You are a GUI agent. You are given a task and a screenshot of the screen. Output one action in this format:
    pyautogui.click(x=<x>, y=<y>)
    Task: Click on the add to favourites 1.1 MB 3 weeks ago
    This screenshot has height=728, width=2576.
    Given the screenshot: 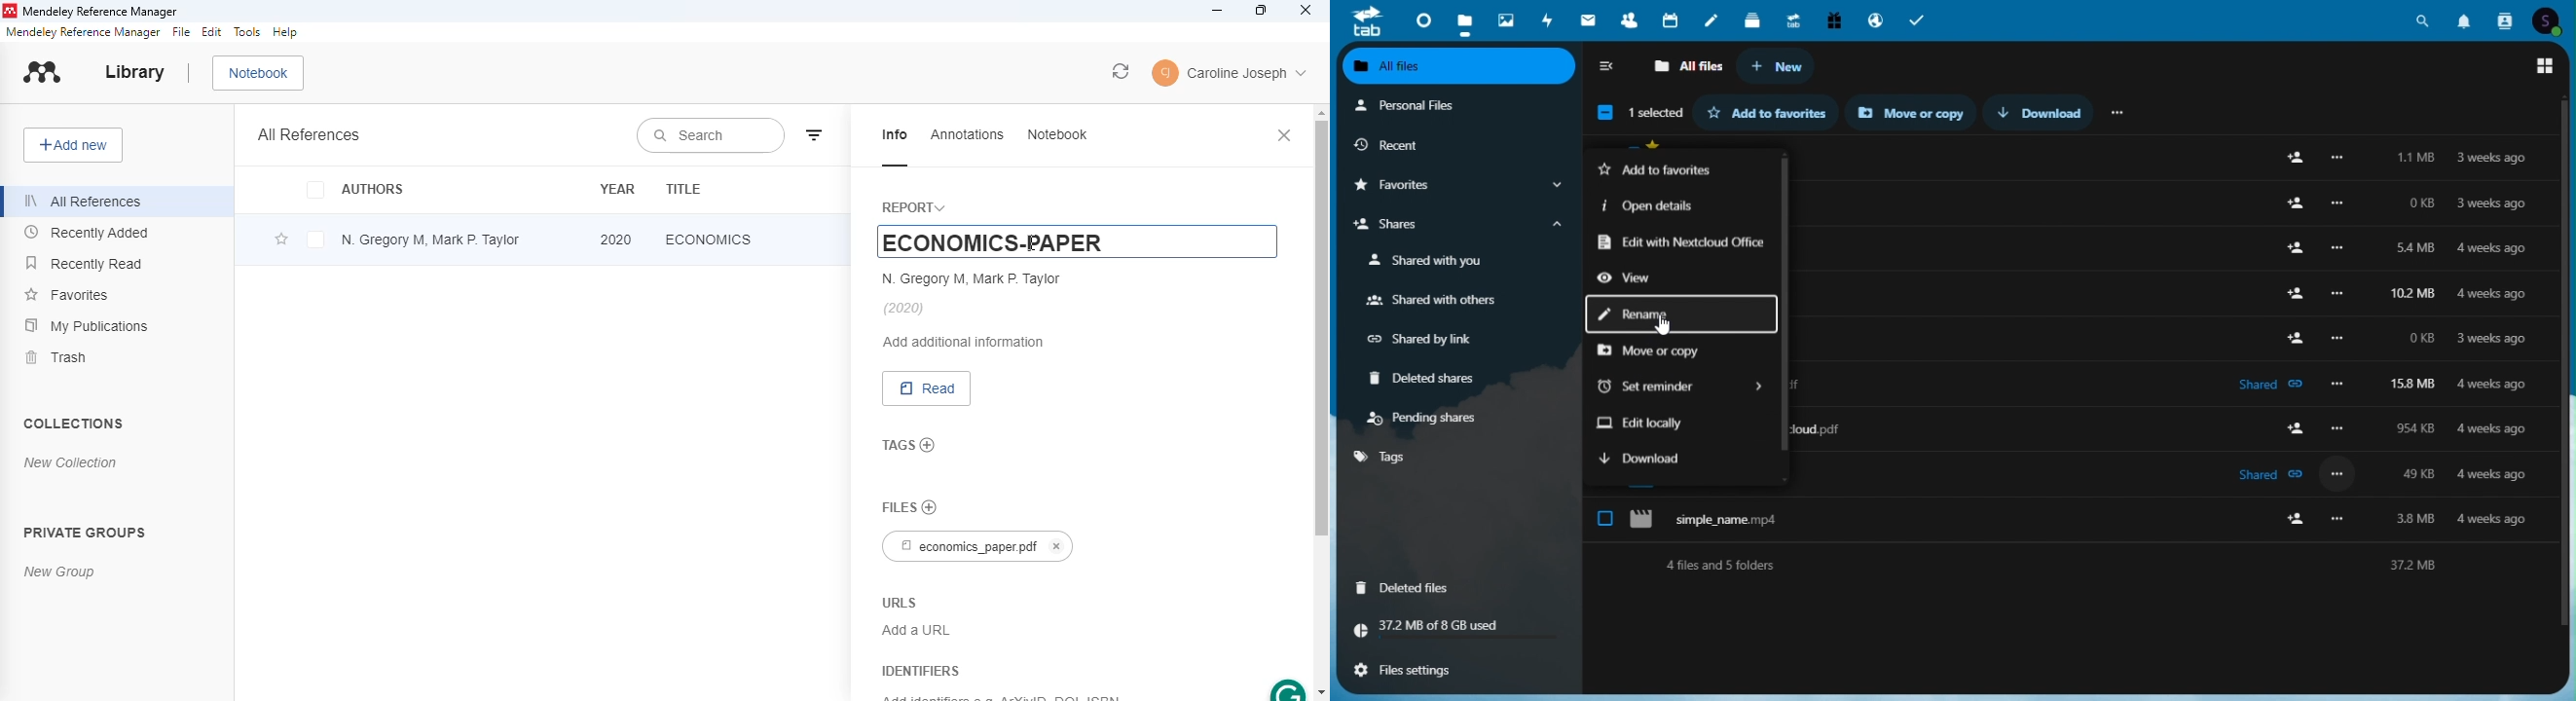 What is the action you would take?
    pyautogui.click(x=2067, y=166)
    